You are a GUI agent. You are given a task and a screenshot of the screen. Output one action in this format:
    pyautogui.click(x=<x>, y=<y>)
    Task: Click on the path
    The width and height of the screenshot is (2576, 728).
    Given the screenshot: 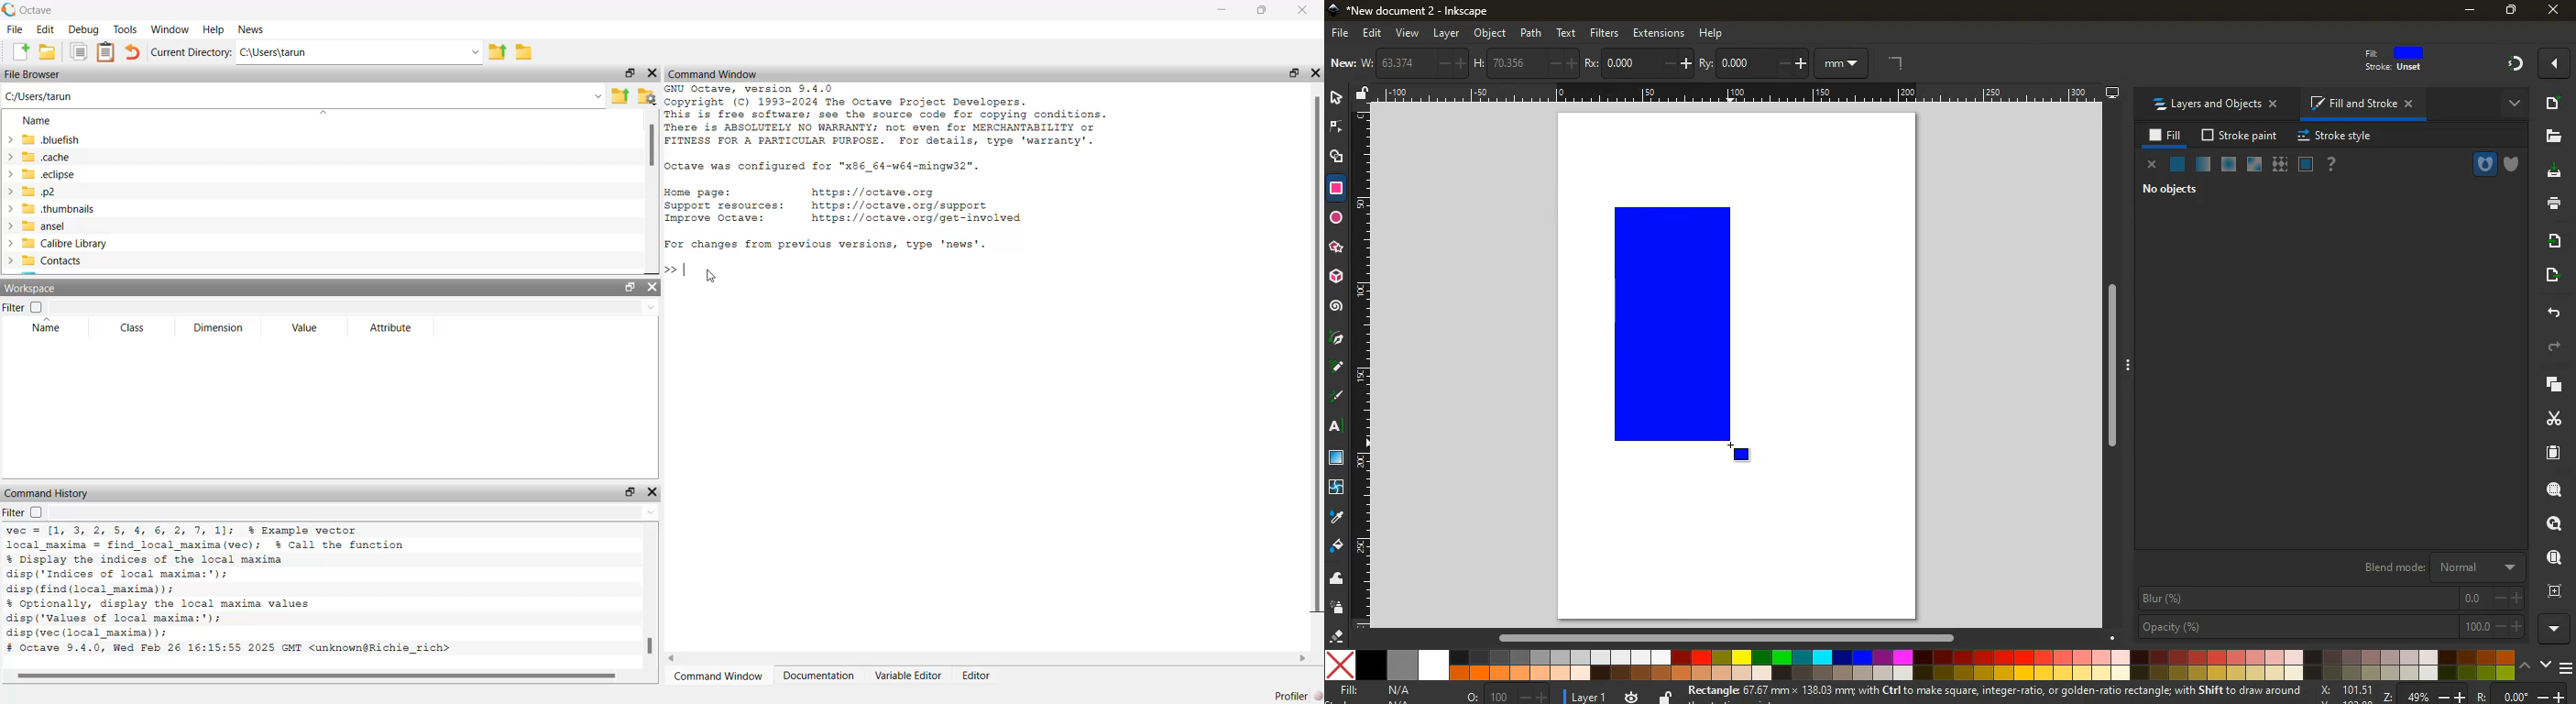 What is the action you would take?
    pyautogui.click(x=1530, y=33)
    